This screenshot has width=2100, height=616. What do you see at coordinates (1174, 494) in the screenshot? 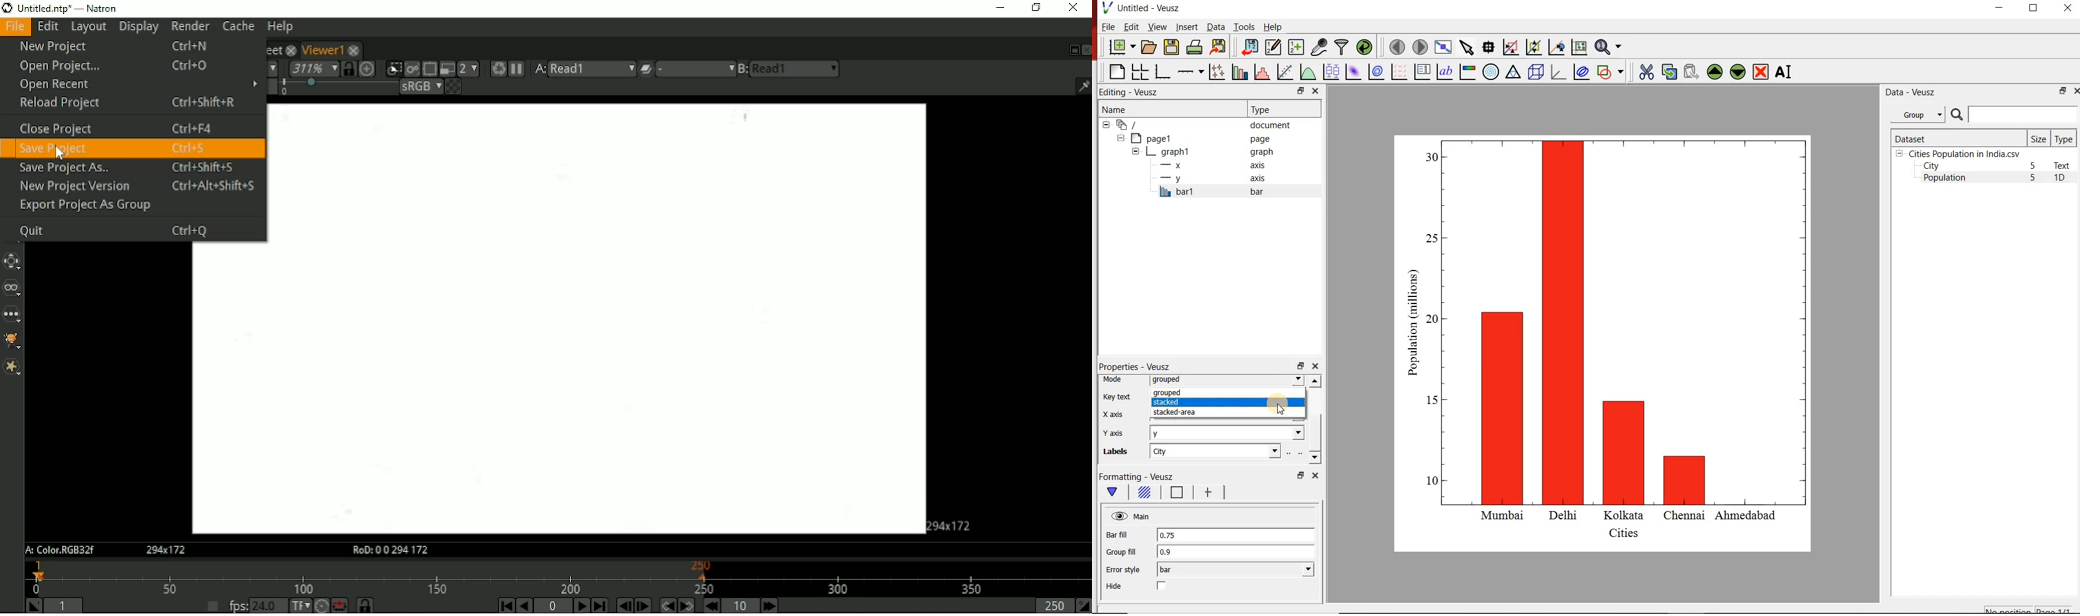
I see `Line` at bounding box center [1174, 494].